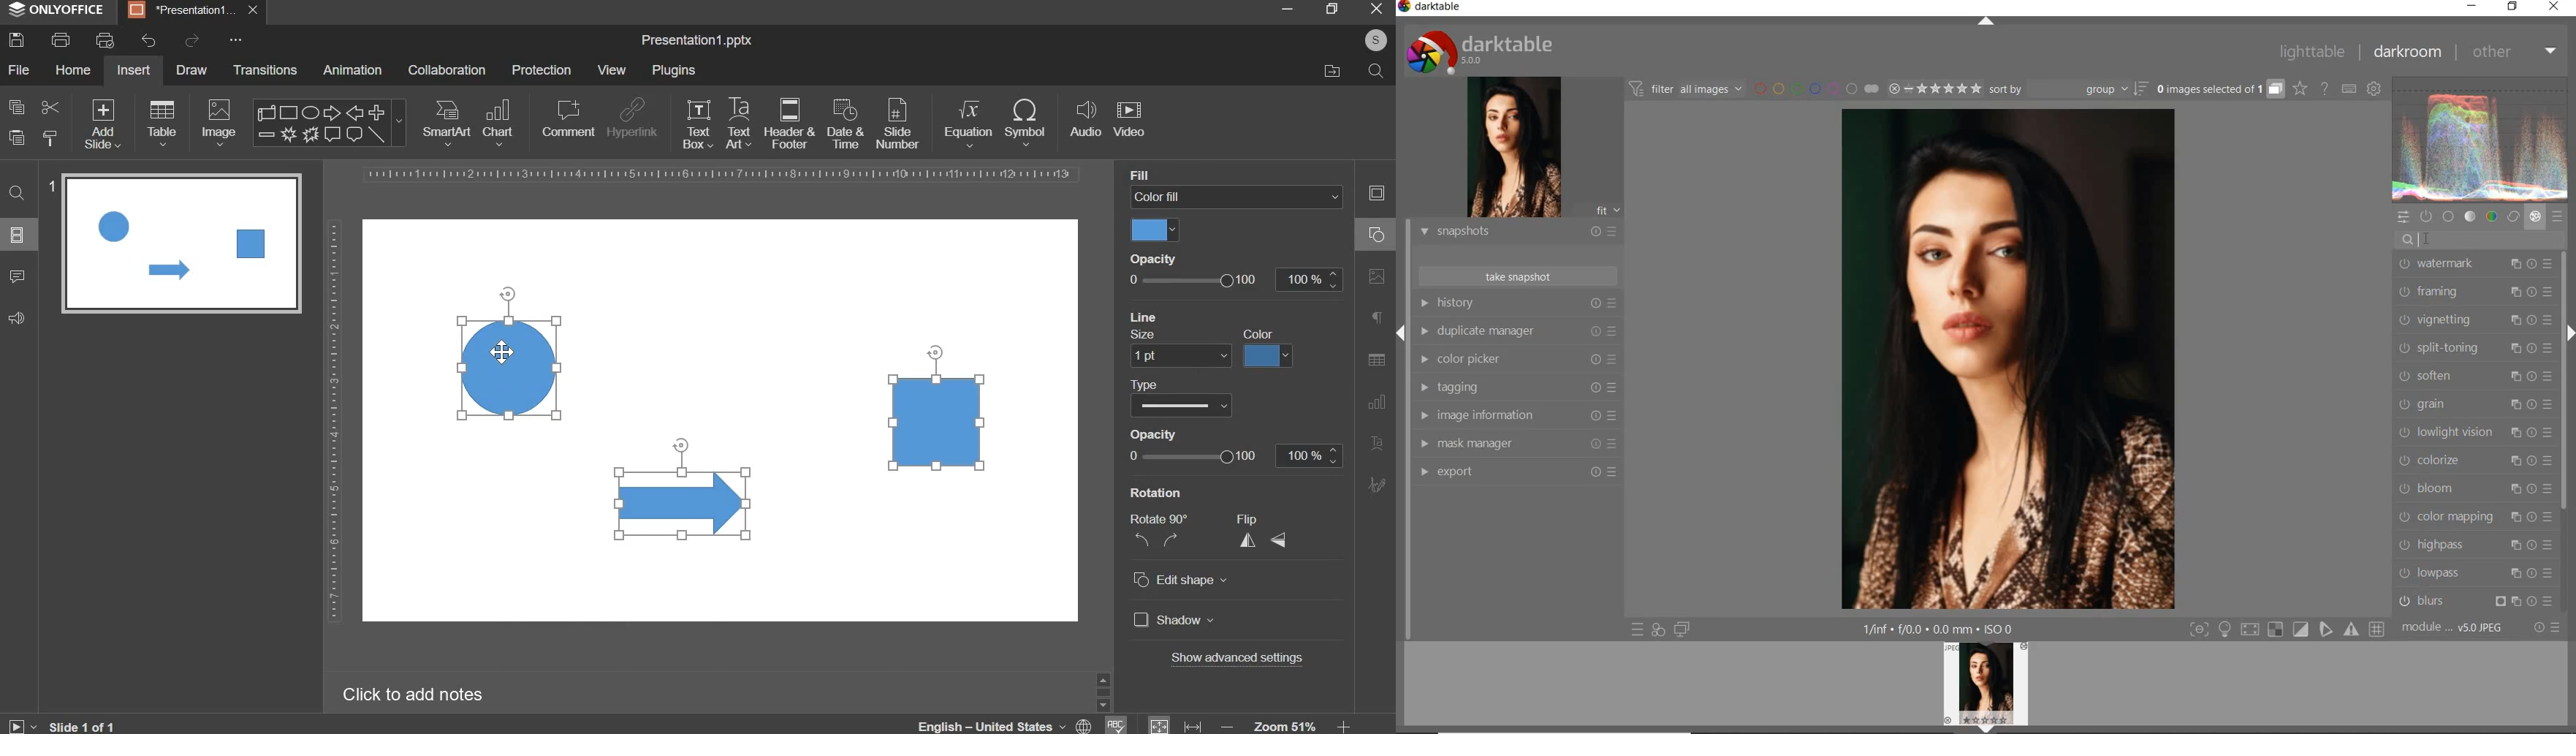 The height and width of the screenshot is (756, 2576). Describe the element at coordinates (897, 122) in the screenshot. I see `slide number` at that location.